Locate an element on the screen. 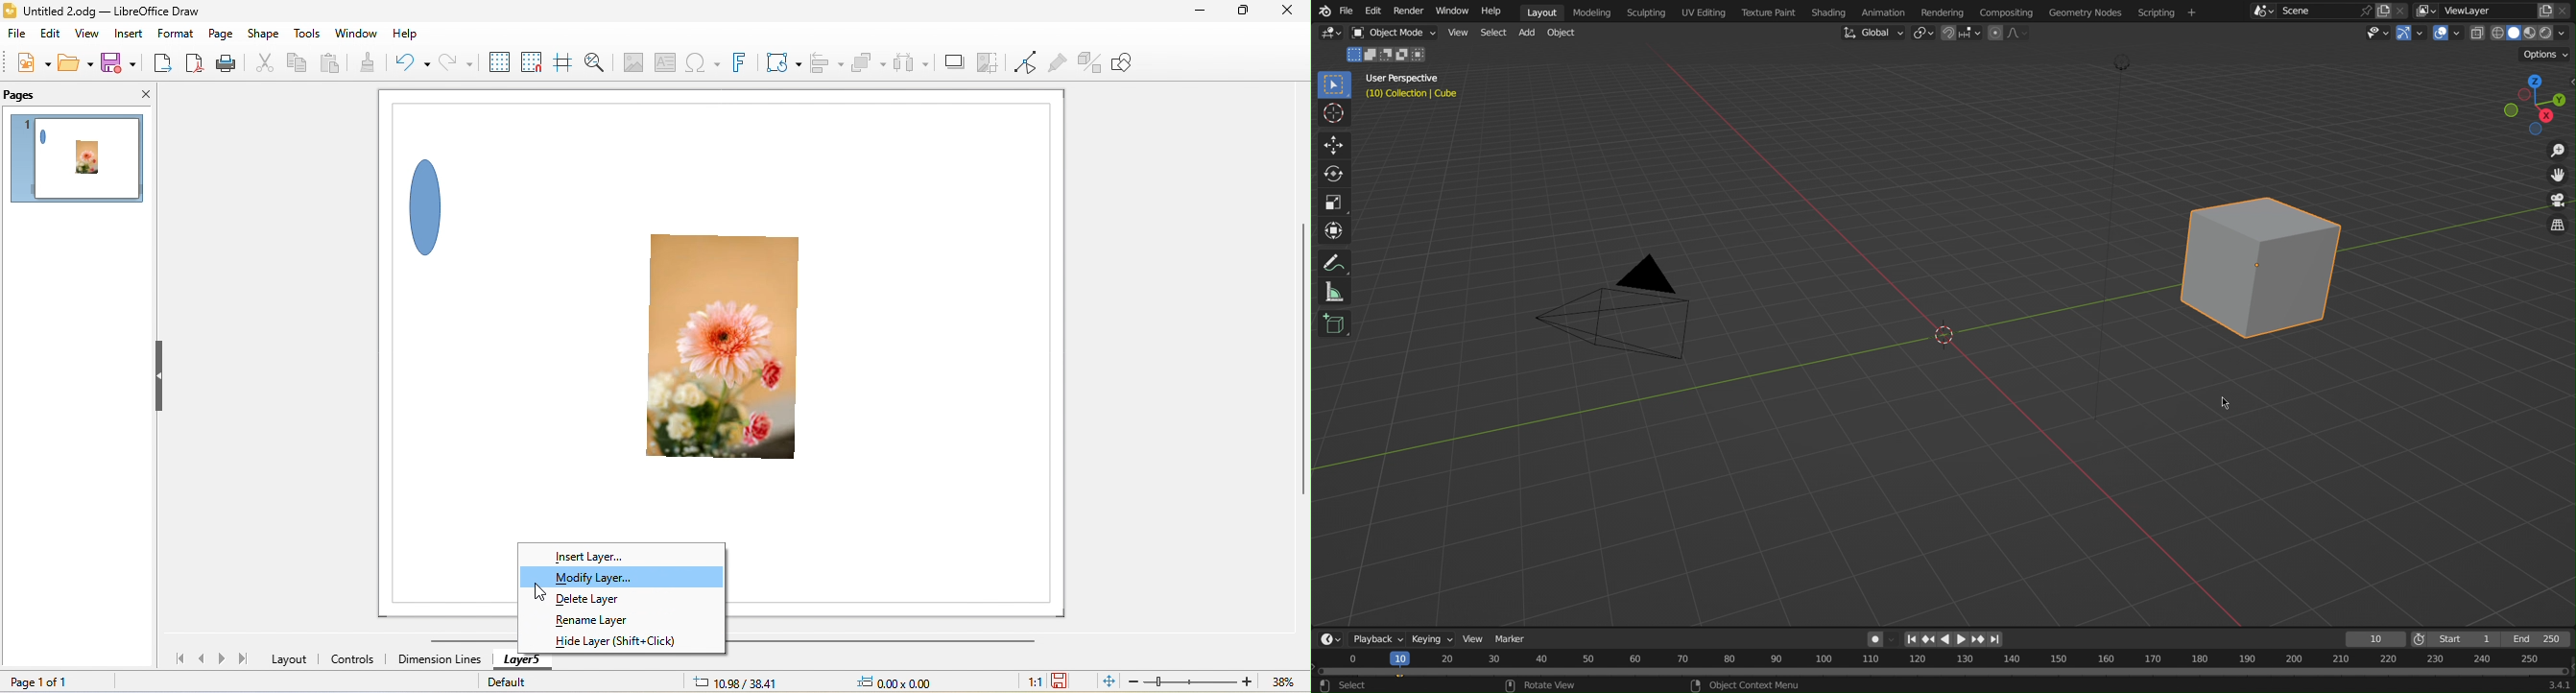 The height and width of the screenshot is (700, 2576). shape  is located at coordinates (266, 34).